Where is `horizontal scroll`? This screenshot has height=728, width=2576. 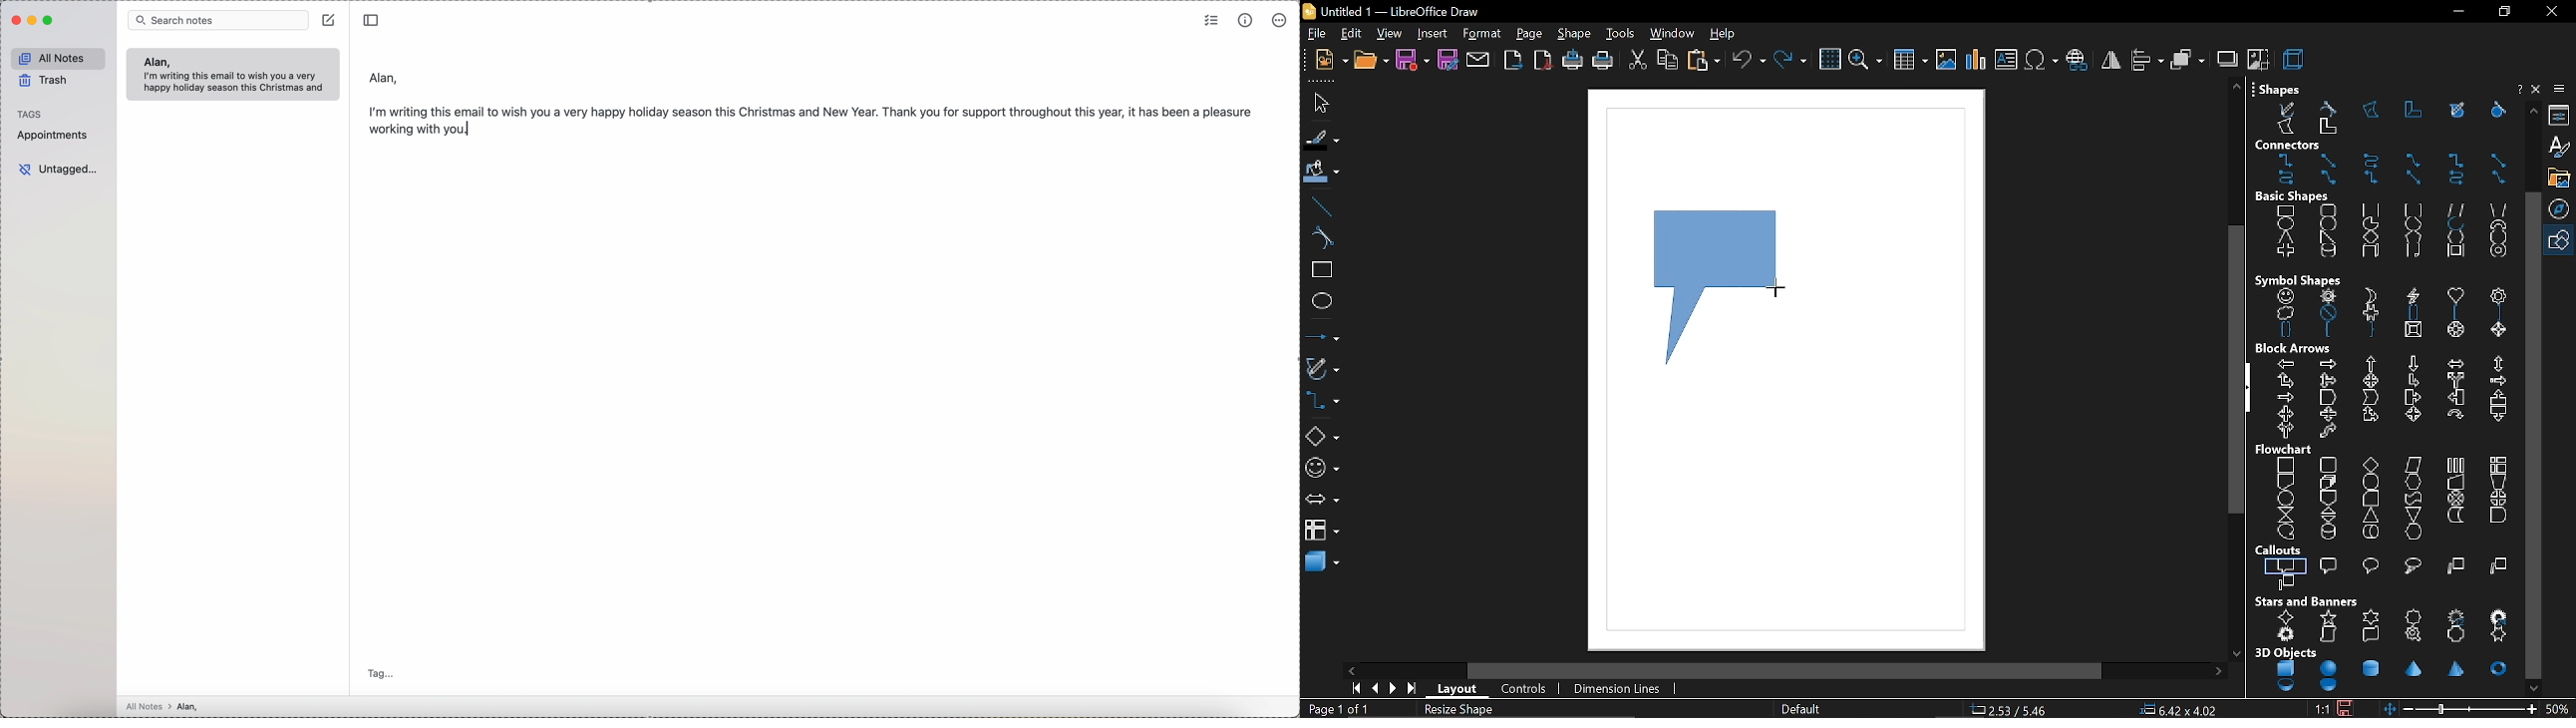
horizontal scroll is located at coordinates (2369, 634).